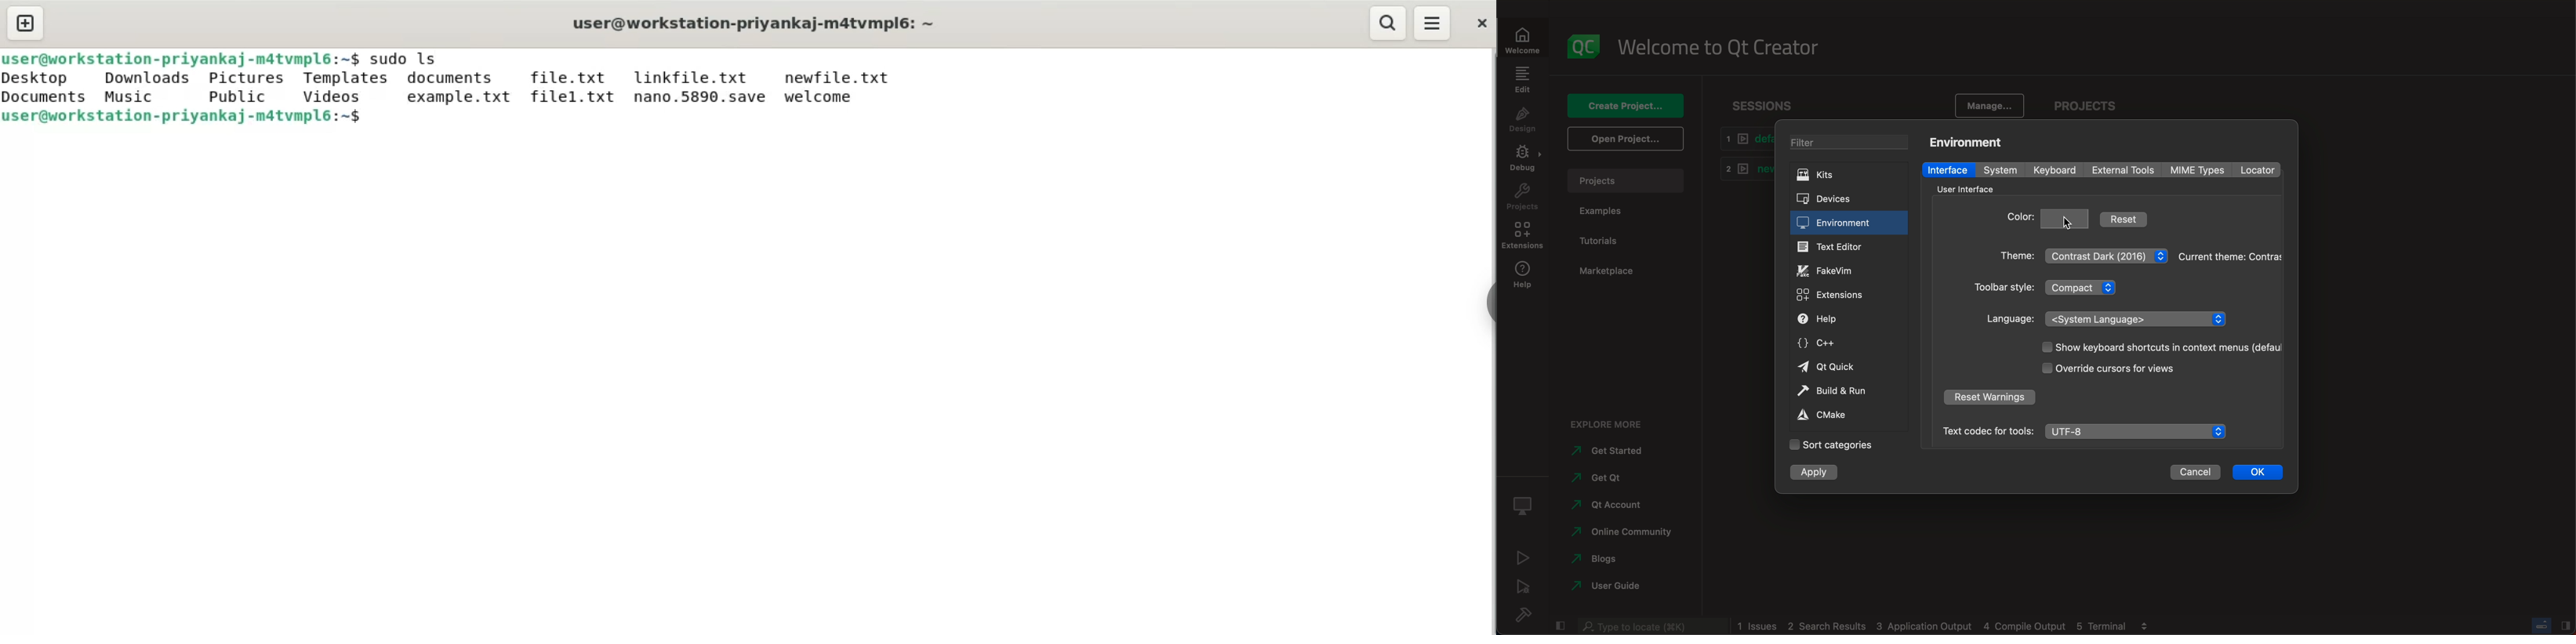  What do you see at coordinates (1762, 101) in the screenshot?
I see `sessions` at bounding box center [1762, 101].